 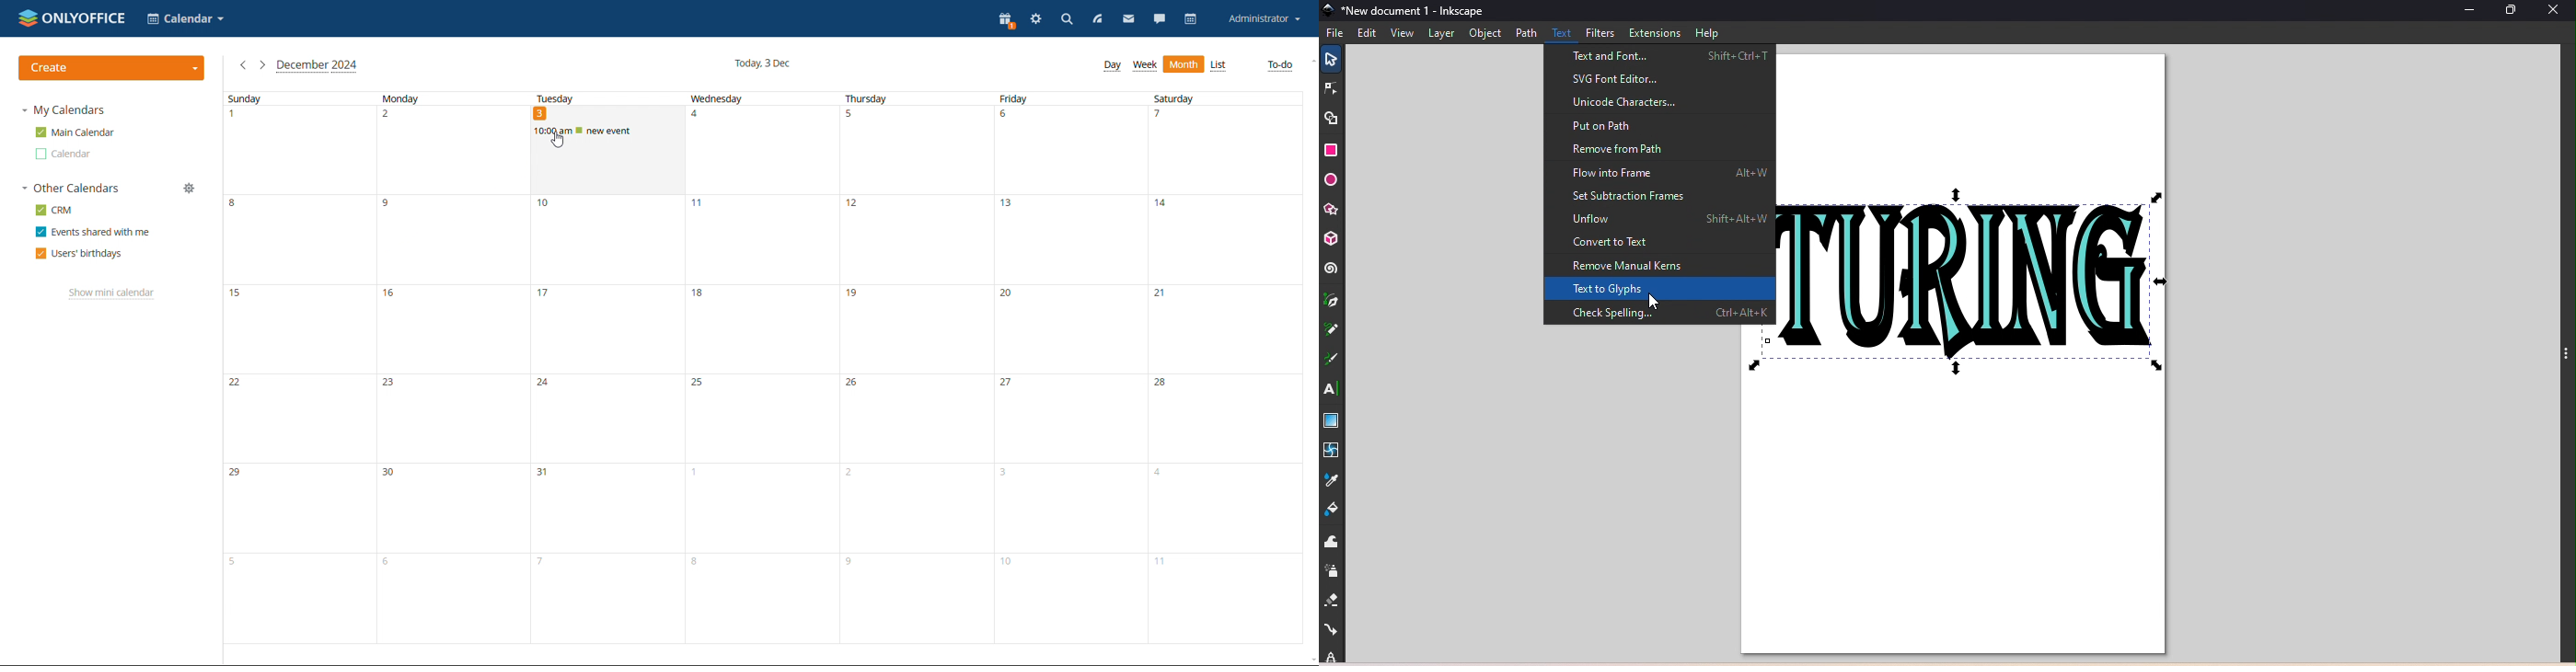 I want to click on Edit, so click(x=1367, y=33).